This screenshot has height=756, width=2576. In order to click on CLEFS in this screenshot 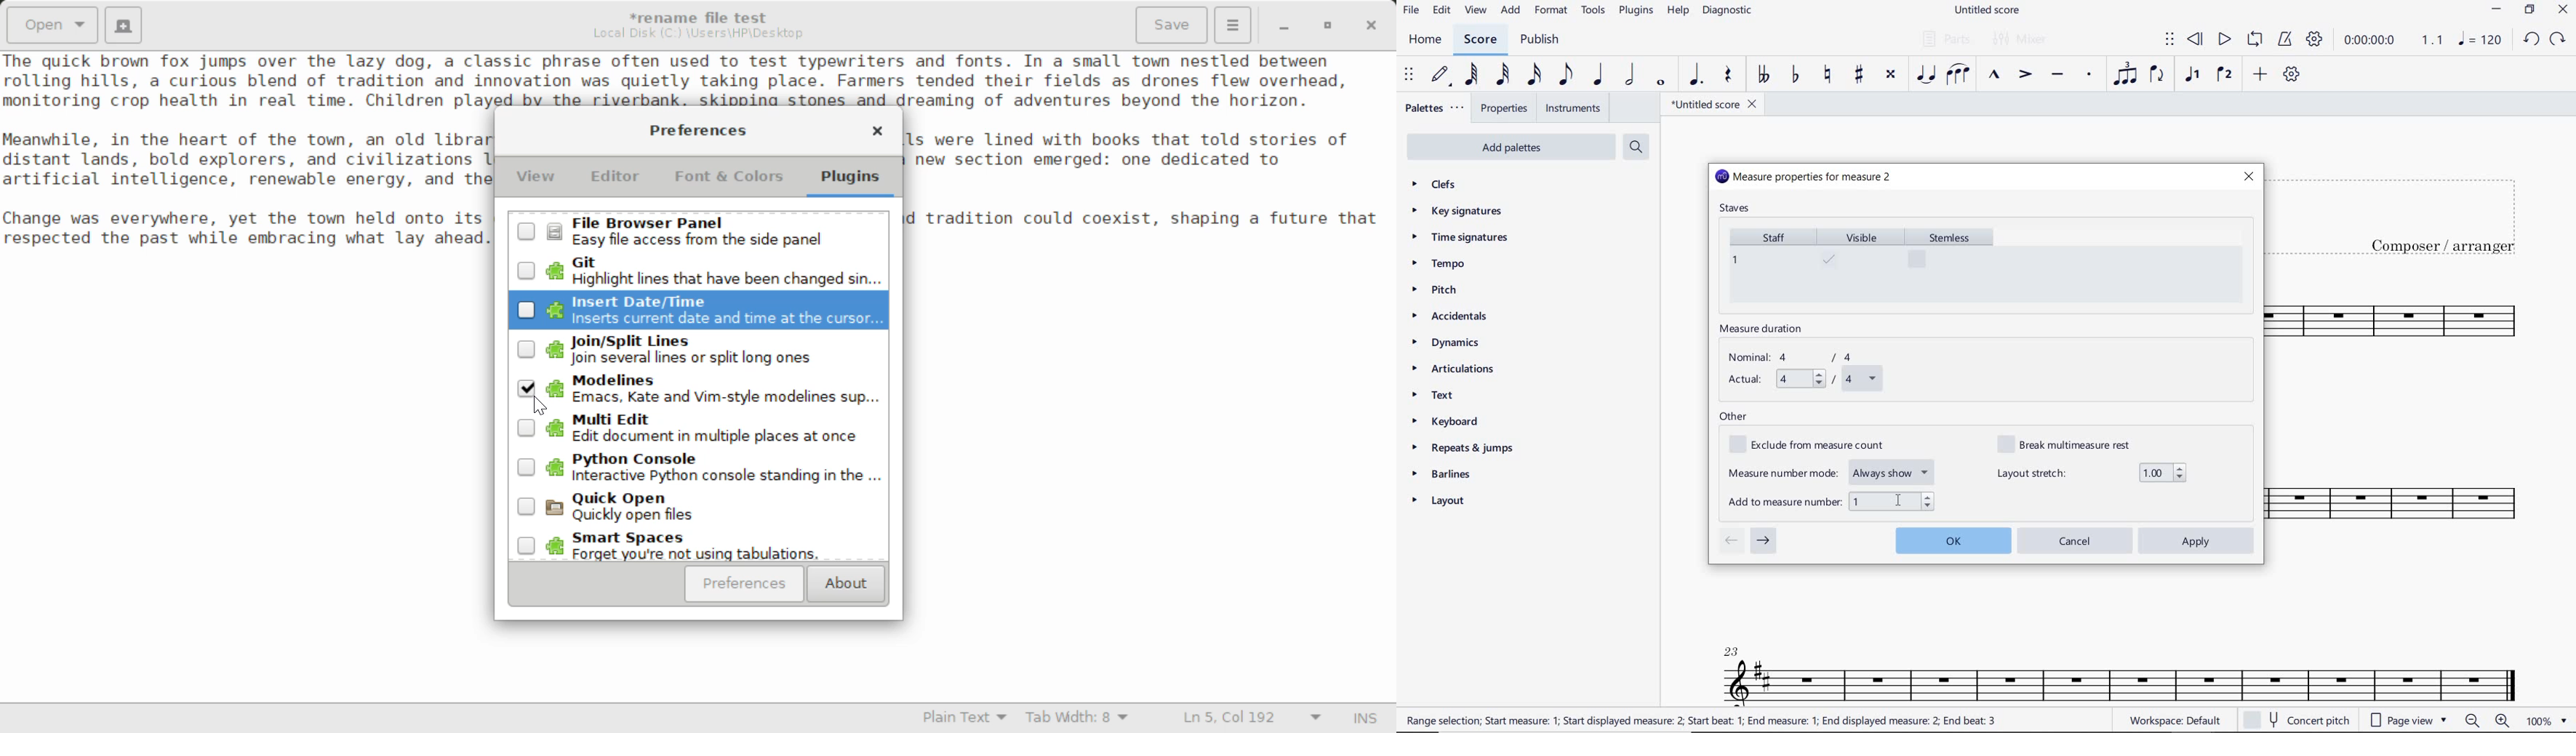, I will do `click(1443, 185)`.